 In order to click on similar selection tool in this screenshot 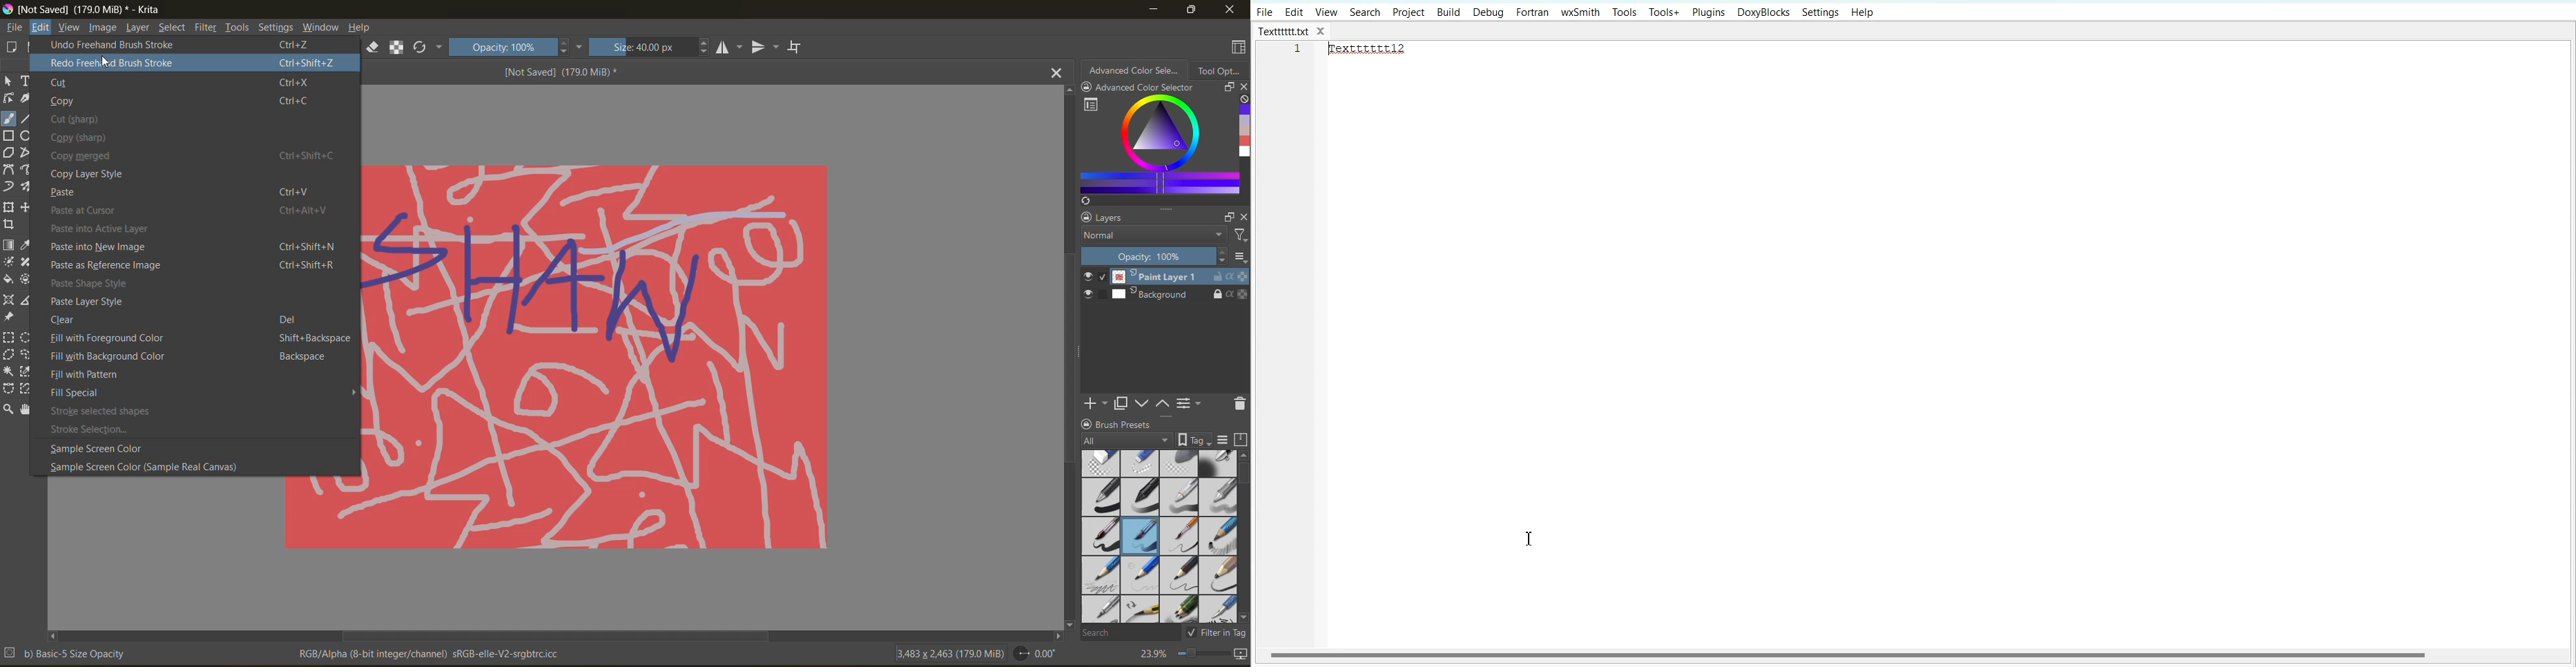, I will do `click(28, 371)`.